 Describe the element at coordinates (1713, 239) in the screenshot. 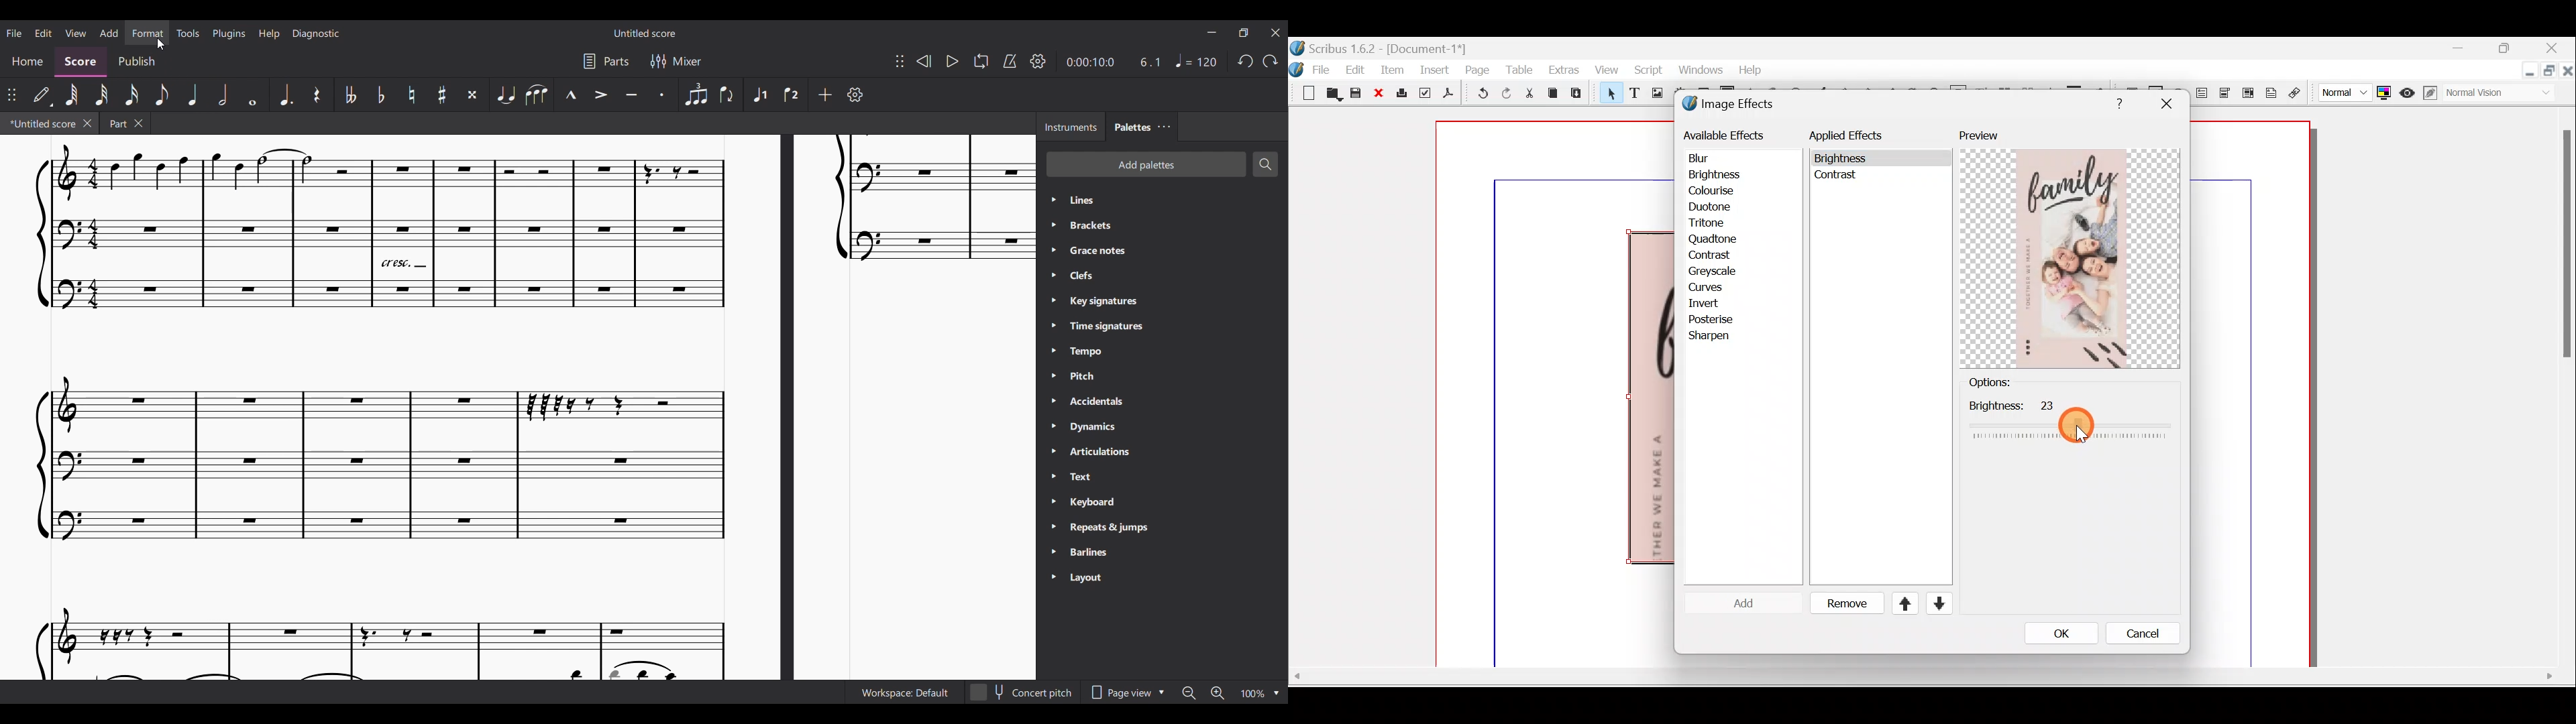

I see `Quatone` at that location.